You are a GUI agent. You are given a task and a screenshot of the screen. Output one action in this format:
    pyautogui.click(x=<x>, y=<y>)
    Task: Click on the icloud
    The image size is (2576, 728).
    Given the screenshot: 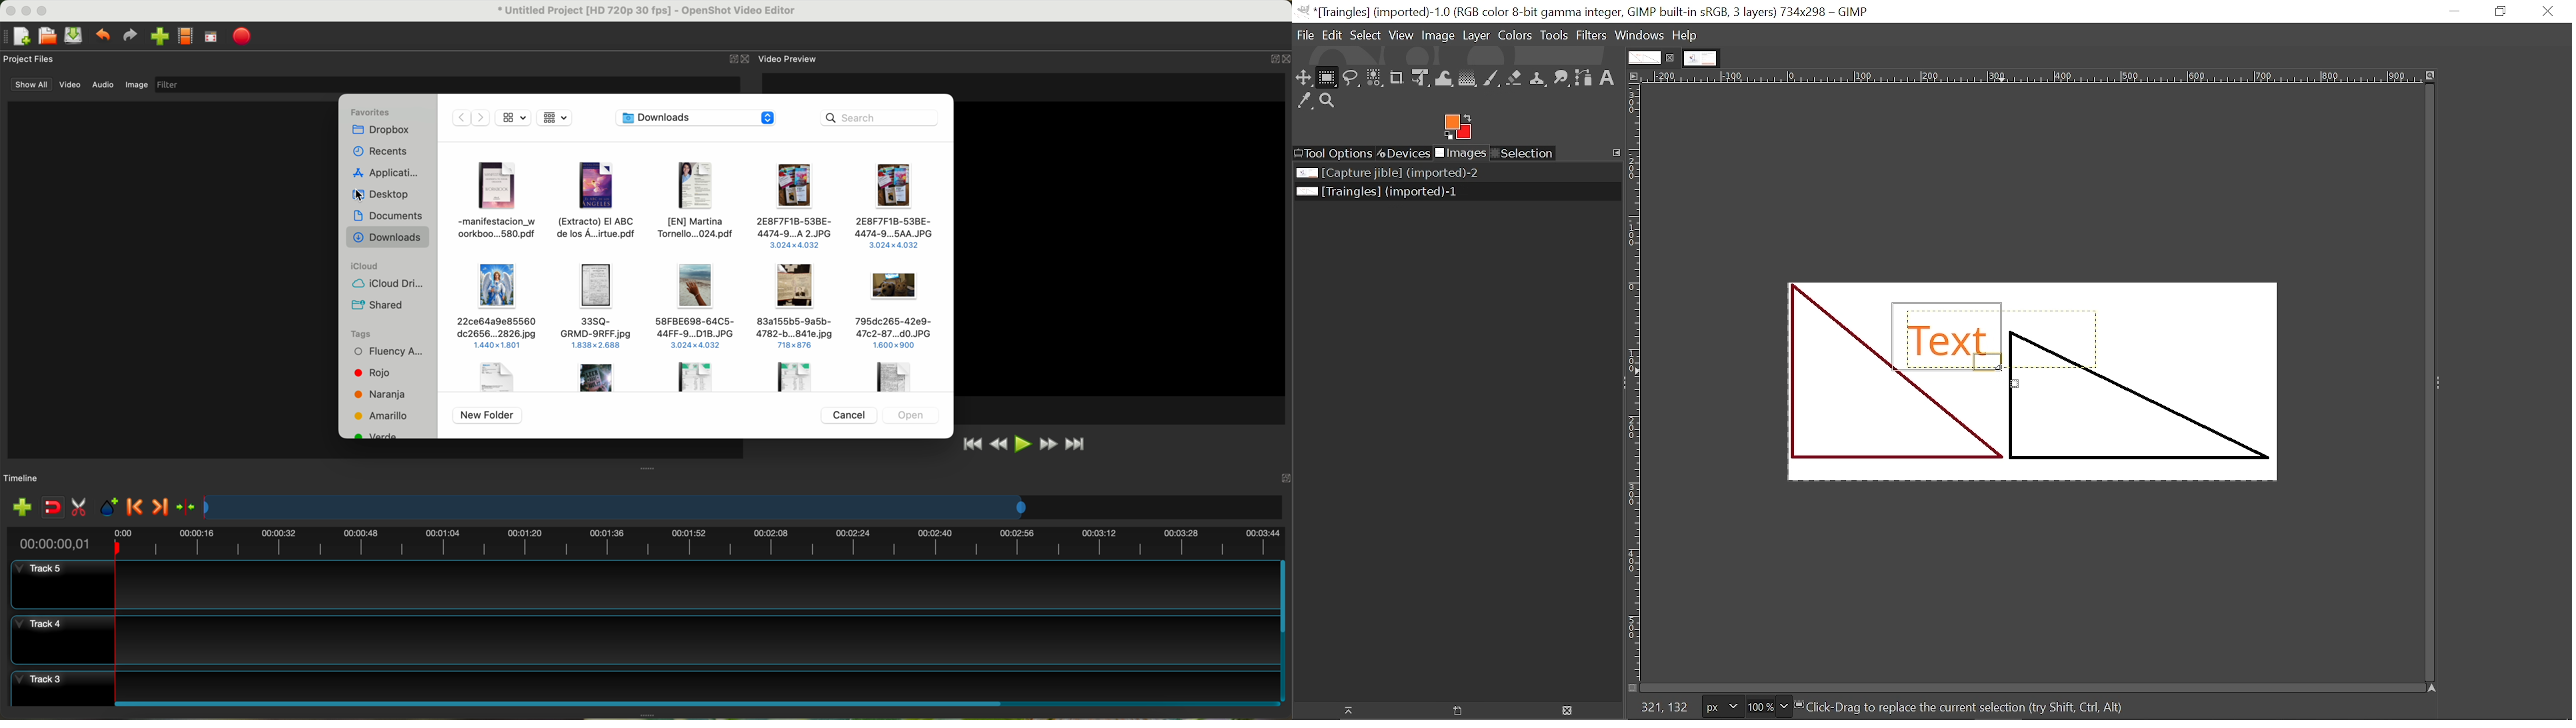 What is the action you would take?
    pyautogui.click(x=366, y=266)
    